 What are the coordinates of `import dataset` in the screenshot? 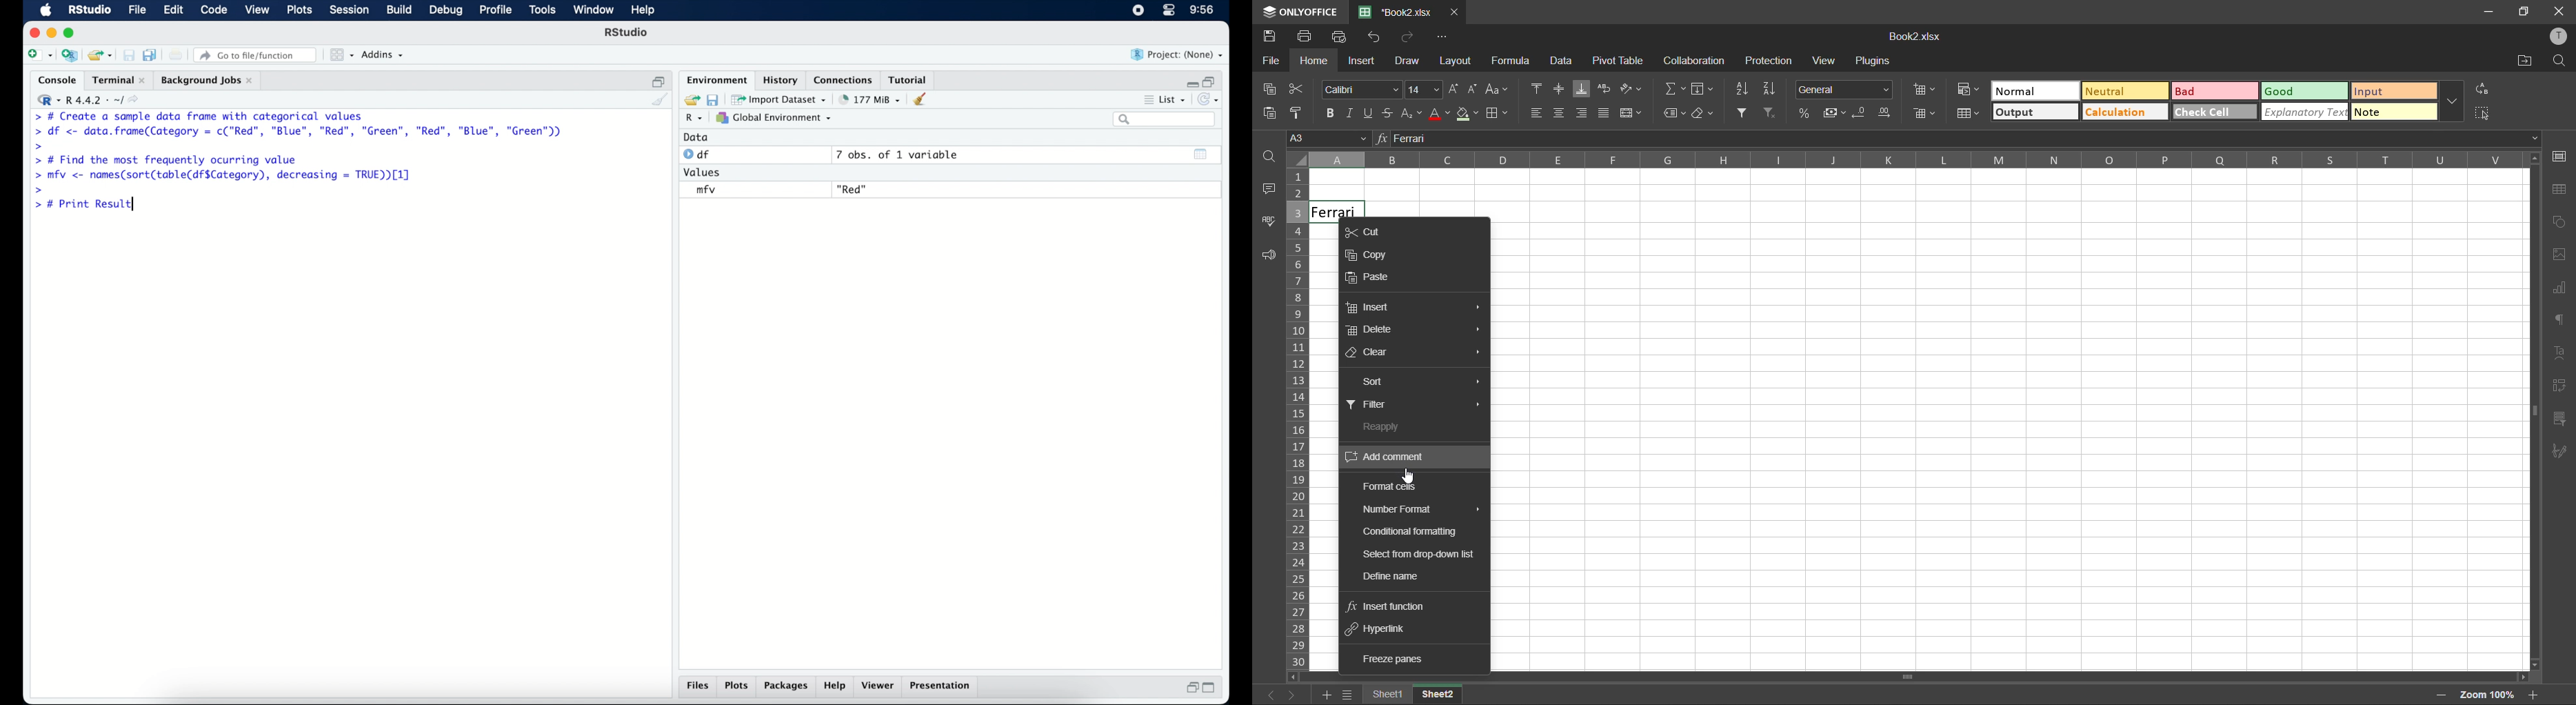 It's located at (780, 99).